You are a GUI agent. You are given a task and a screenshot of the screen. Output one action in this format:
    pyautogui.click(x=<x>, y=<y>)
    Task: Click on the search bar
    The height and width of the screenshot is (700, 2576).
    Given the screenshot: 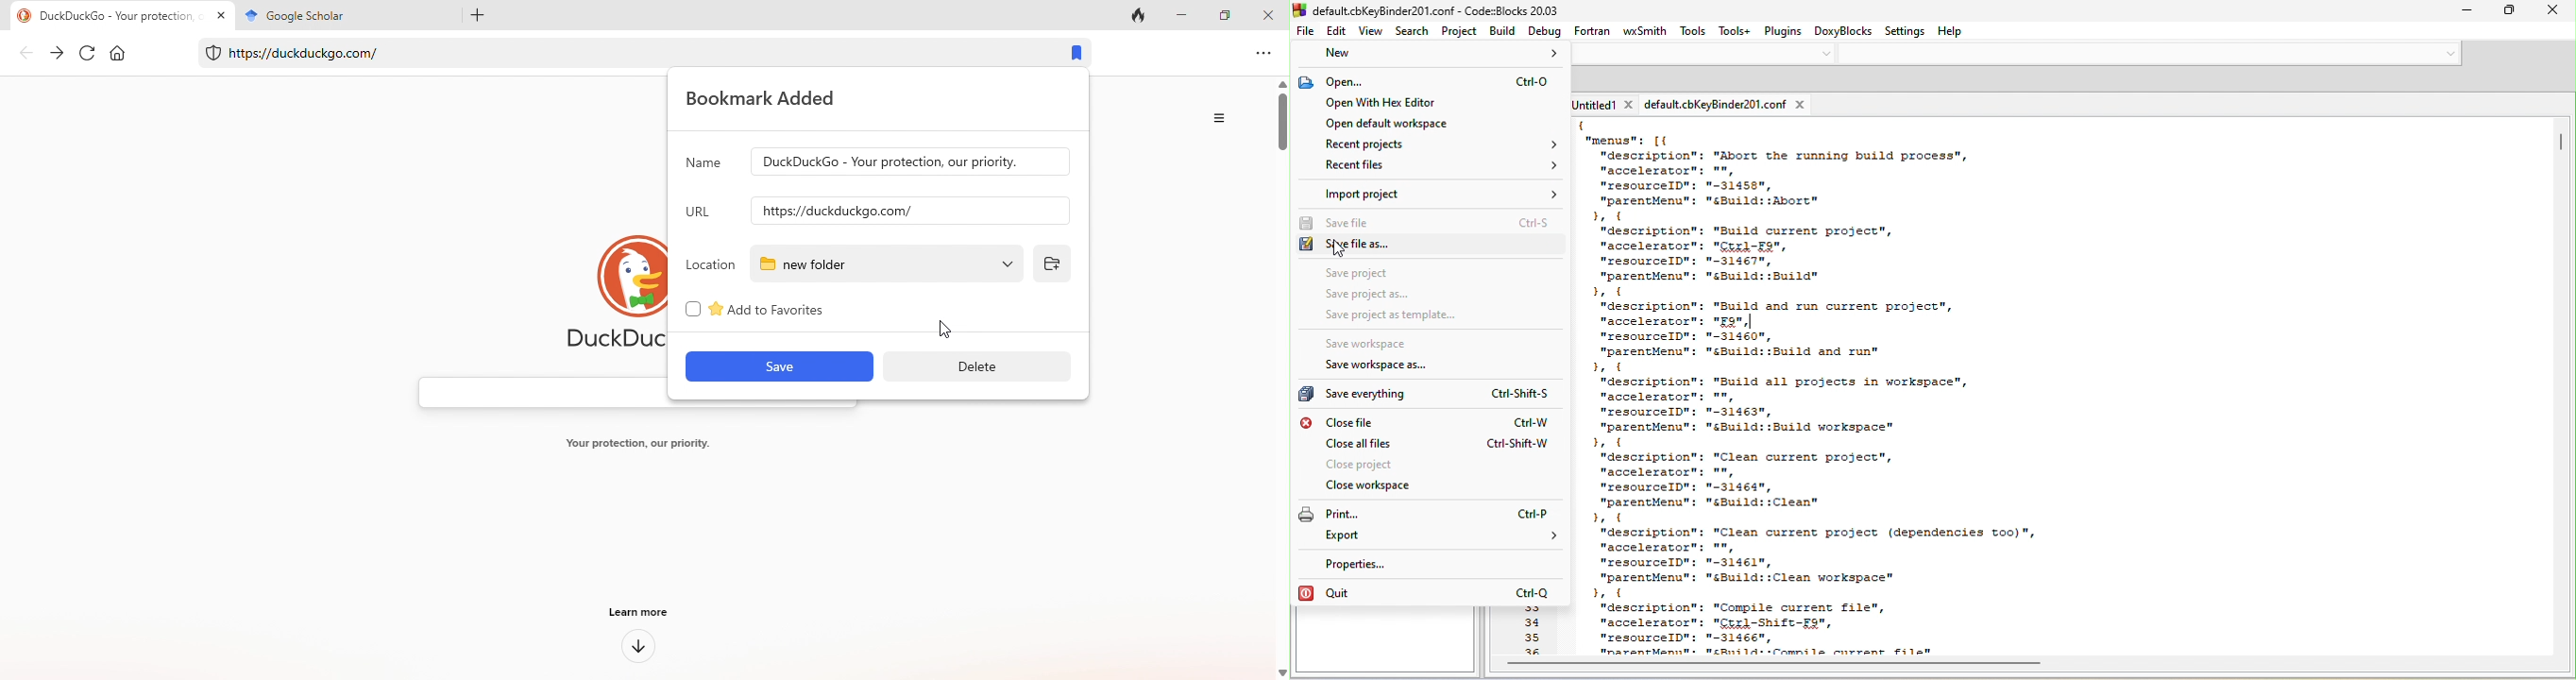 What is the action you would take?
    pyautogui.click(x=543, y=394)
    